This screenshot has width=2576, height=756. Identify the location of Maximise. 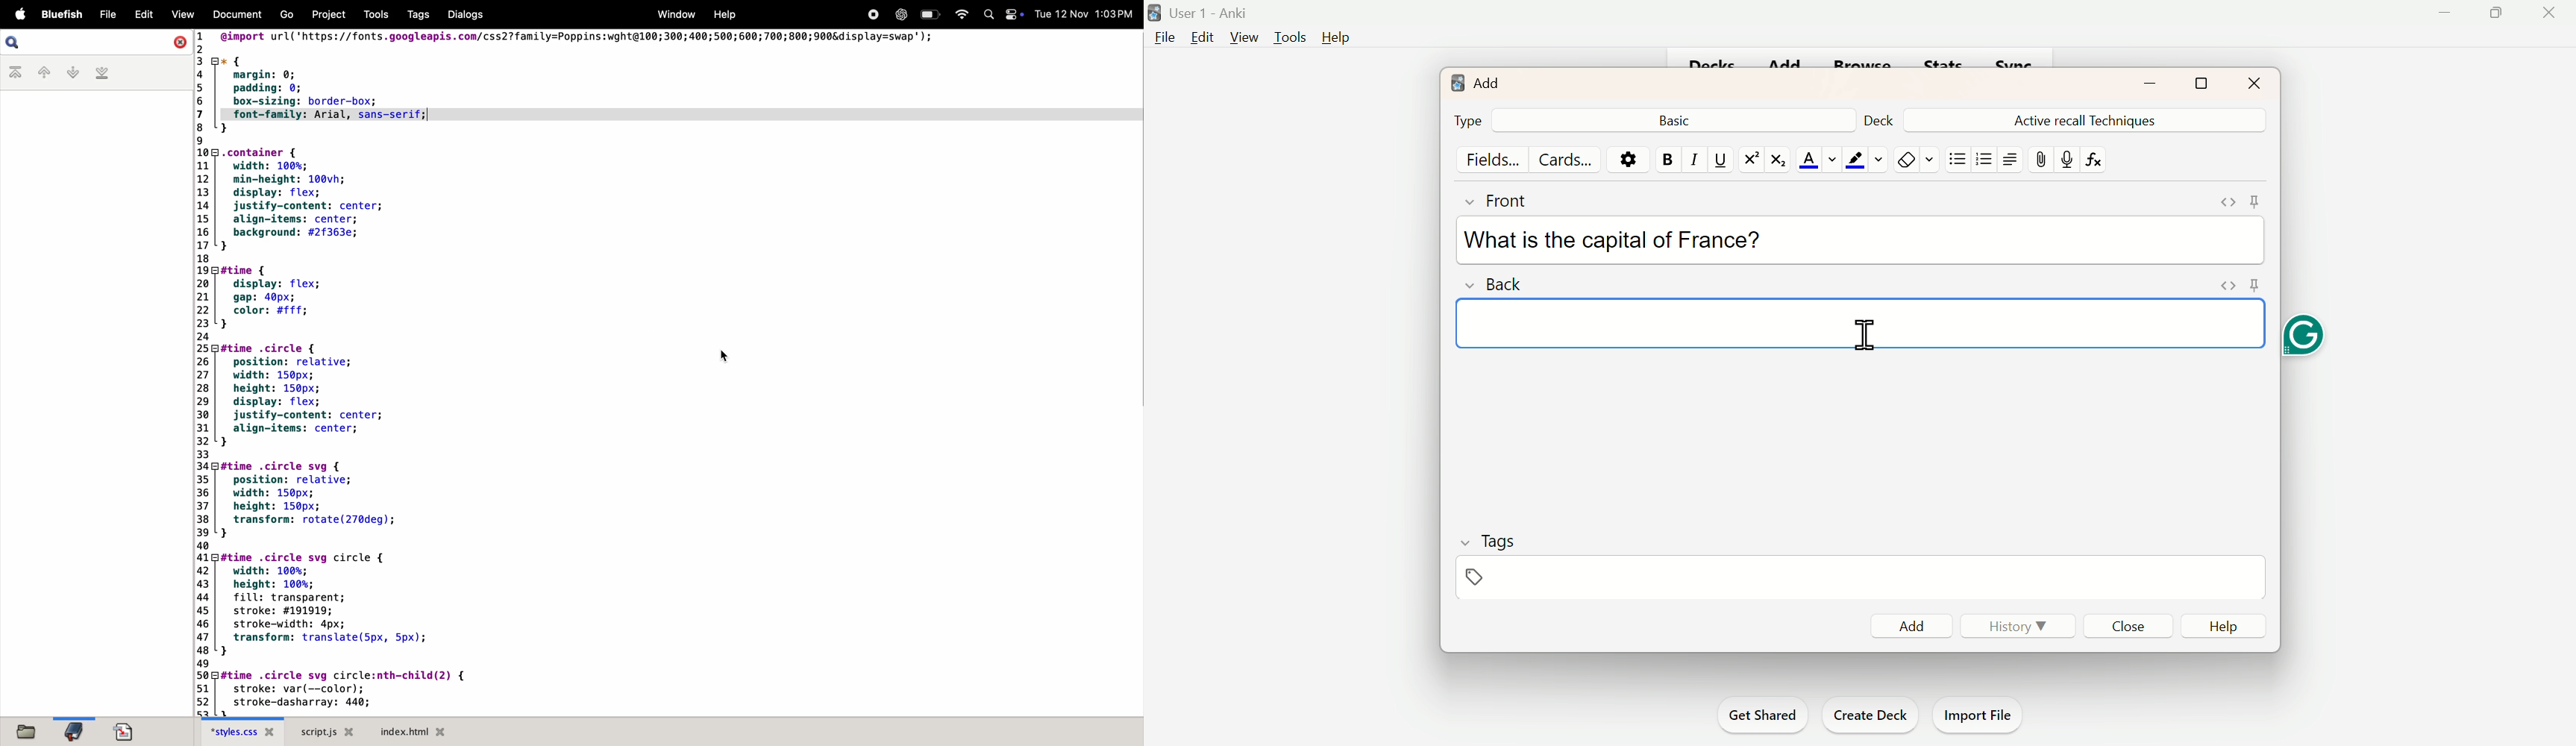
(2210, 83).